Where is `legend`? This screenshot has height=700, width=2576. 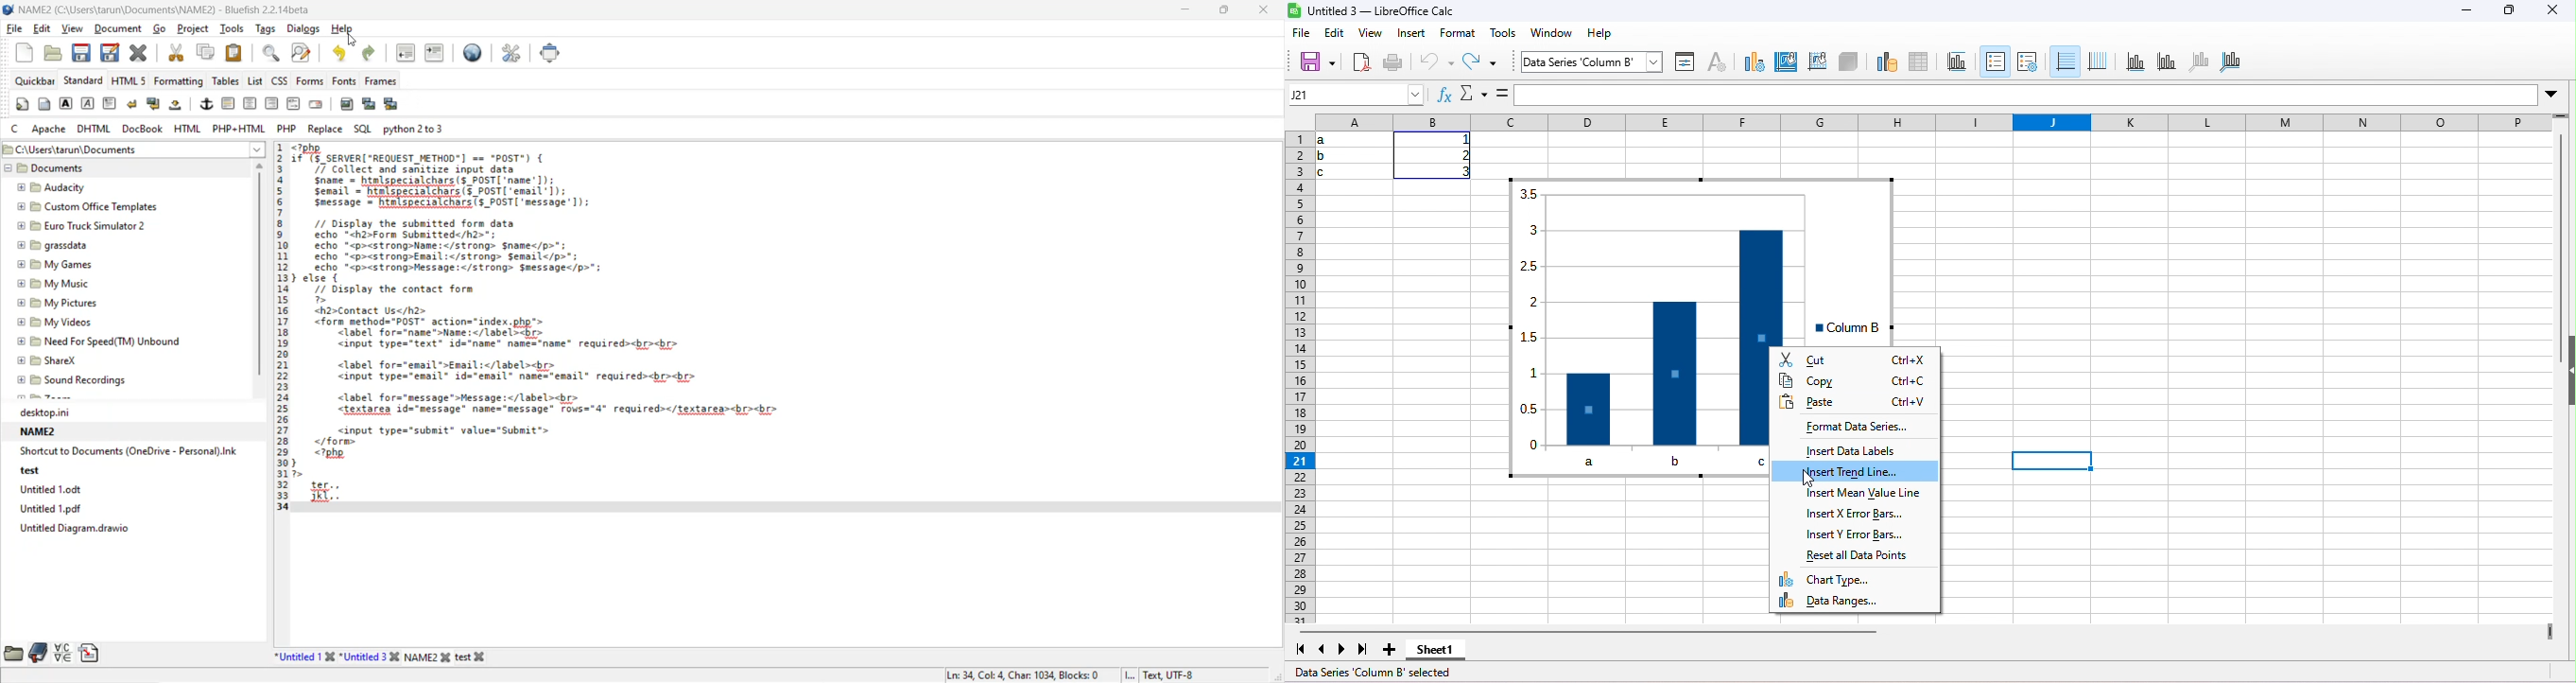
legend is located at coordinates (1859, 329).